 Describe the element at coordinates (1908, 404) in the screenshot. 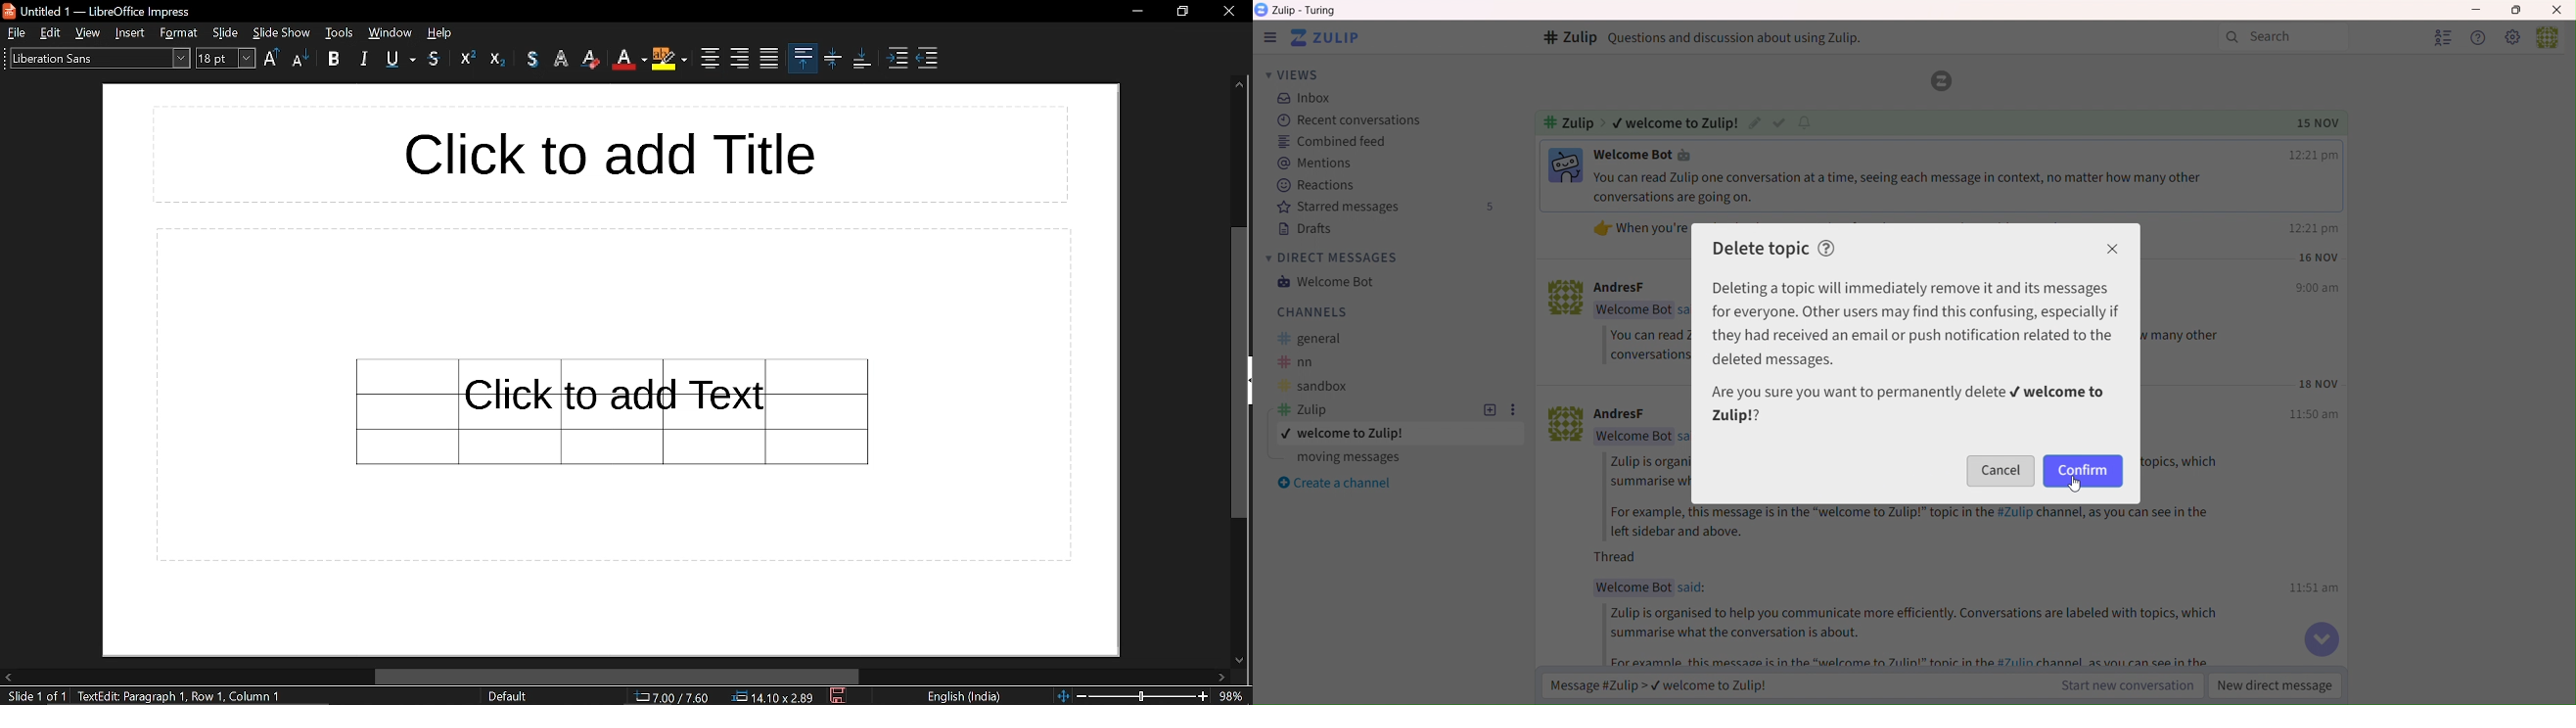

I see `Text` at that location.